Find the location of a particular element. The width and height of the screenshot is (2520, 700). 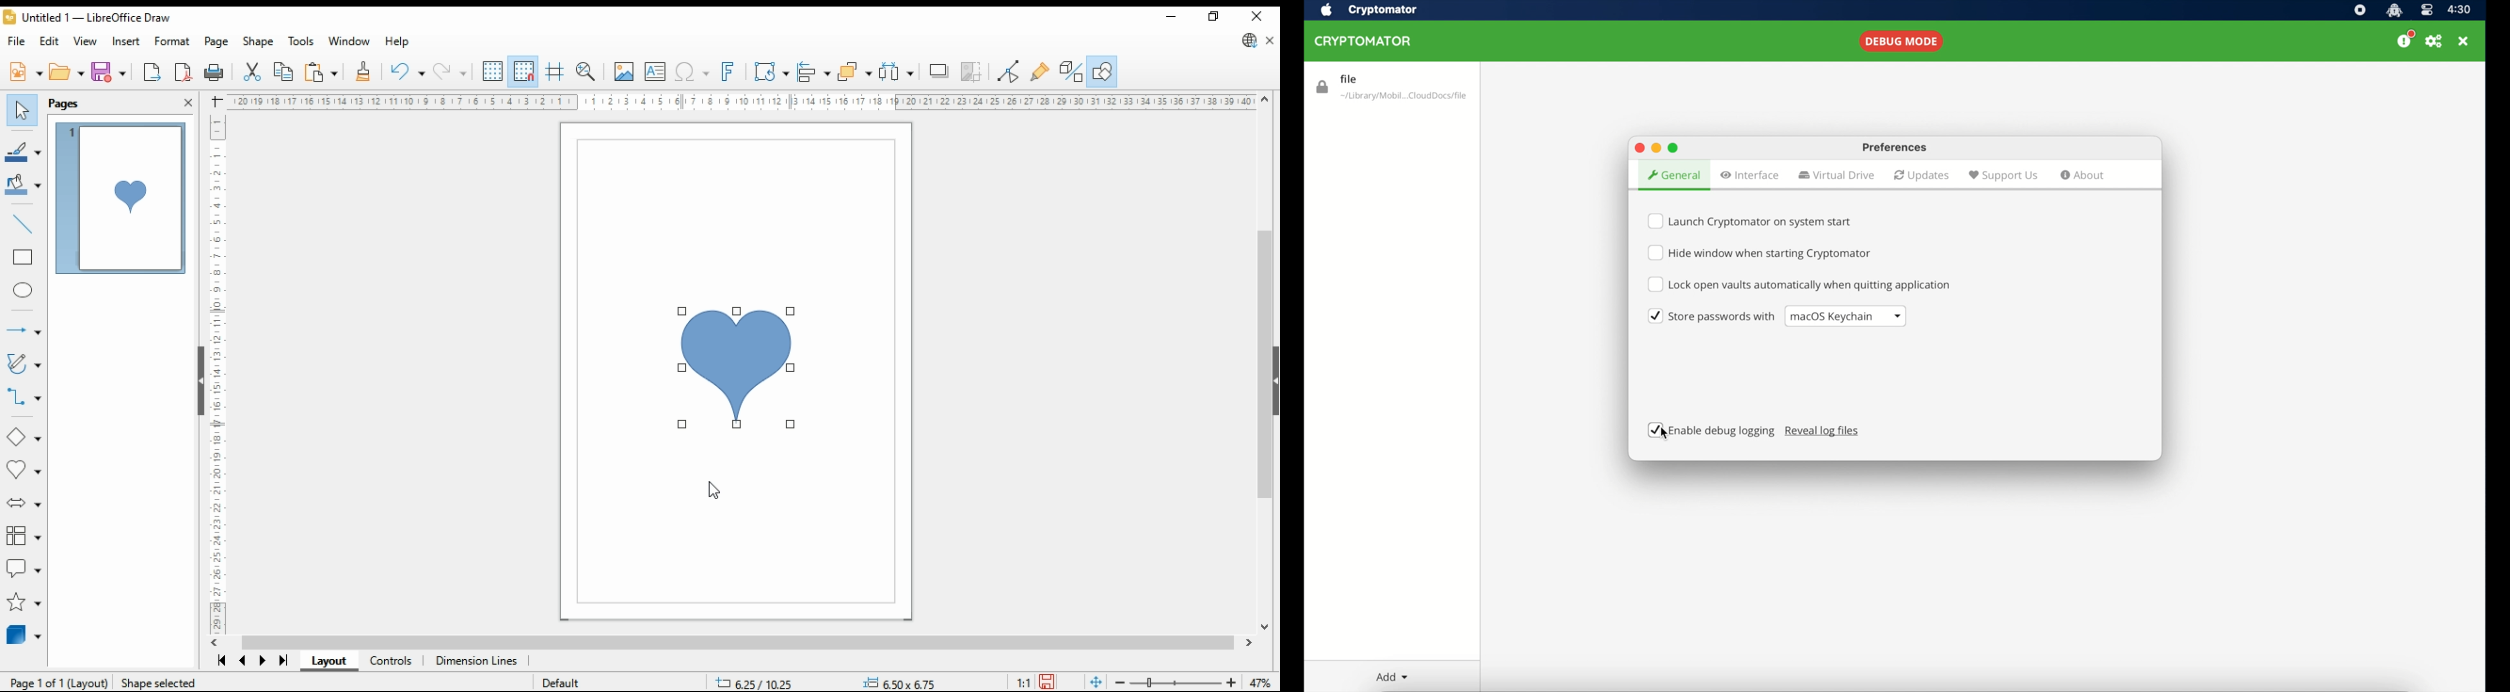

block arrows is located at coordinates (22, 505).